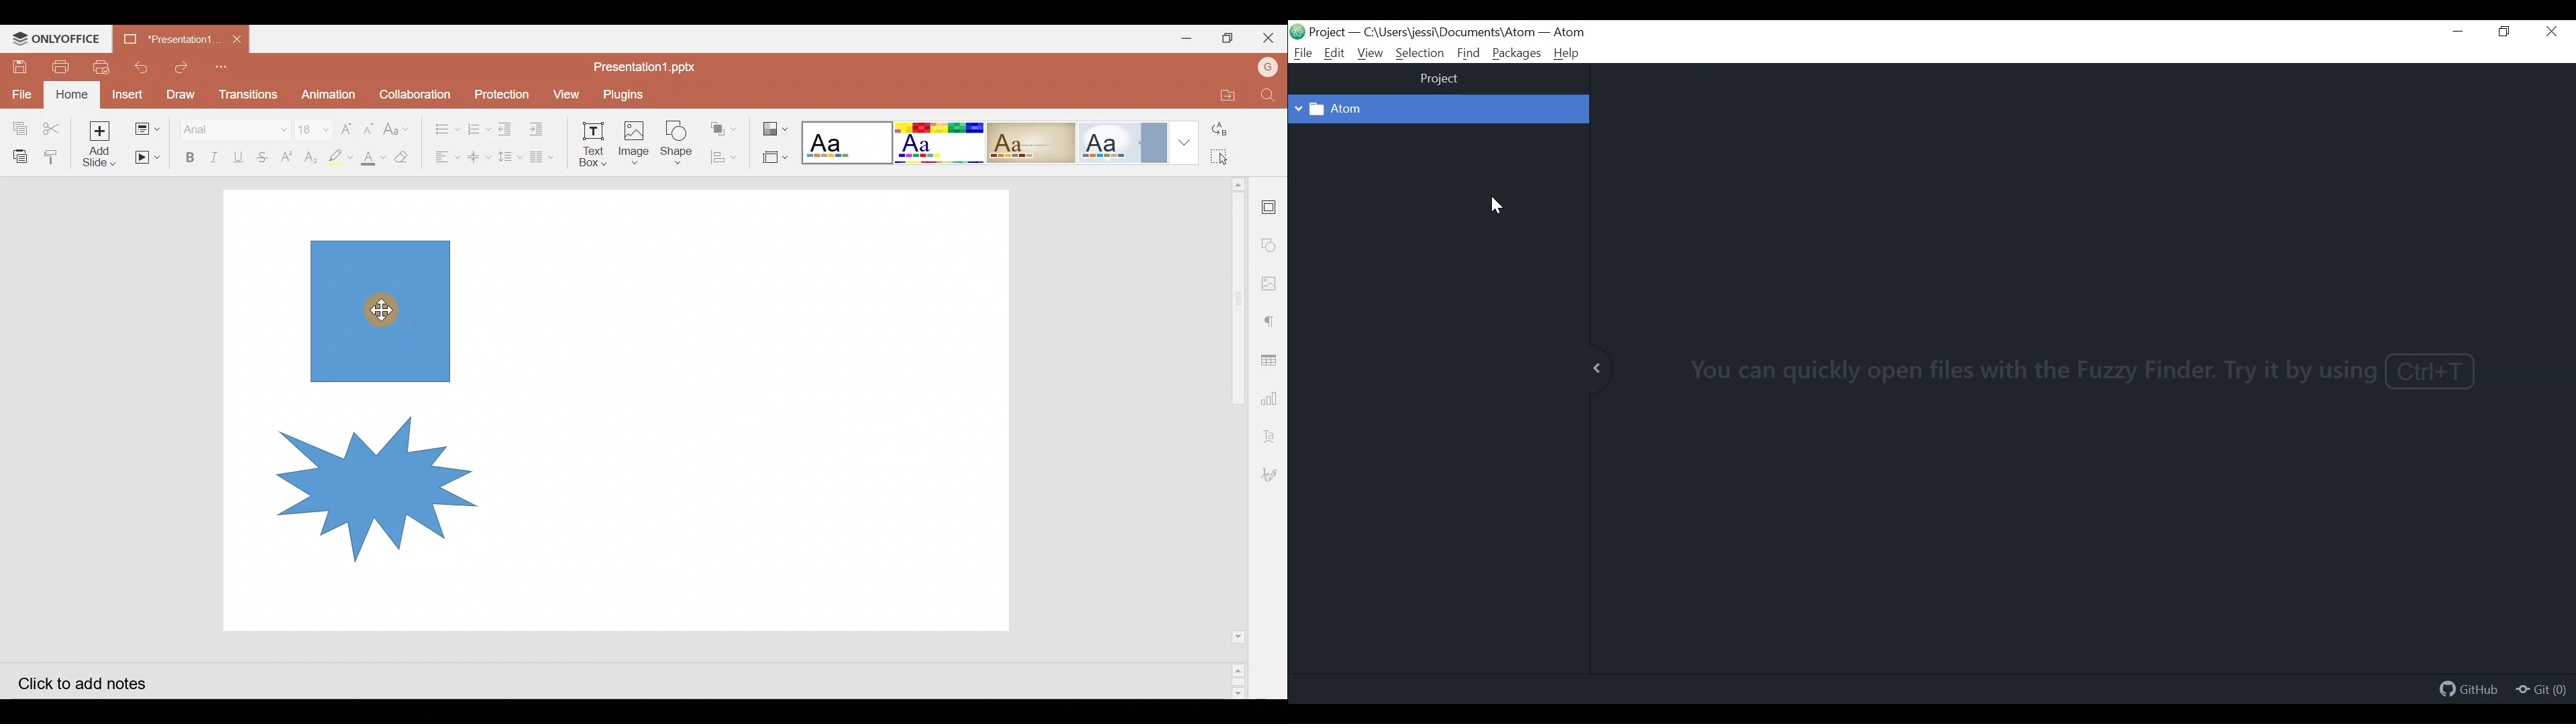  What do you see at coordinates (403, 156) in the screenshot?
I see `Clear style` at bounding box center [403, 156].